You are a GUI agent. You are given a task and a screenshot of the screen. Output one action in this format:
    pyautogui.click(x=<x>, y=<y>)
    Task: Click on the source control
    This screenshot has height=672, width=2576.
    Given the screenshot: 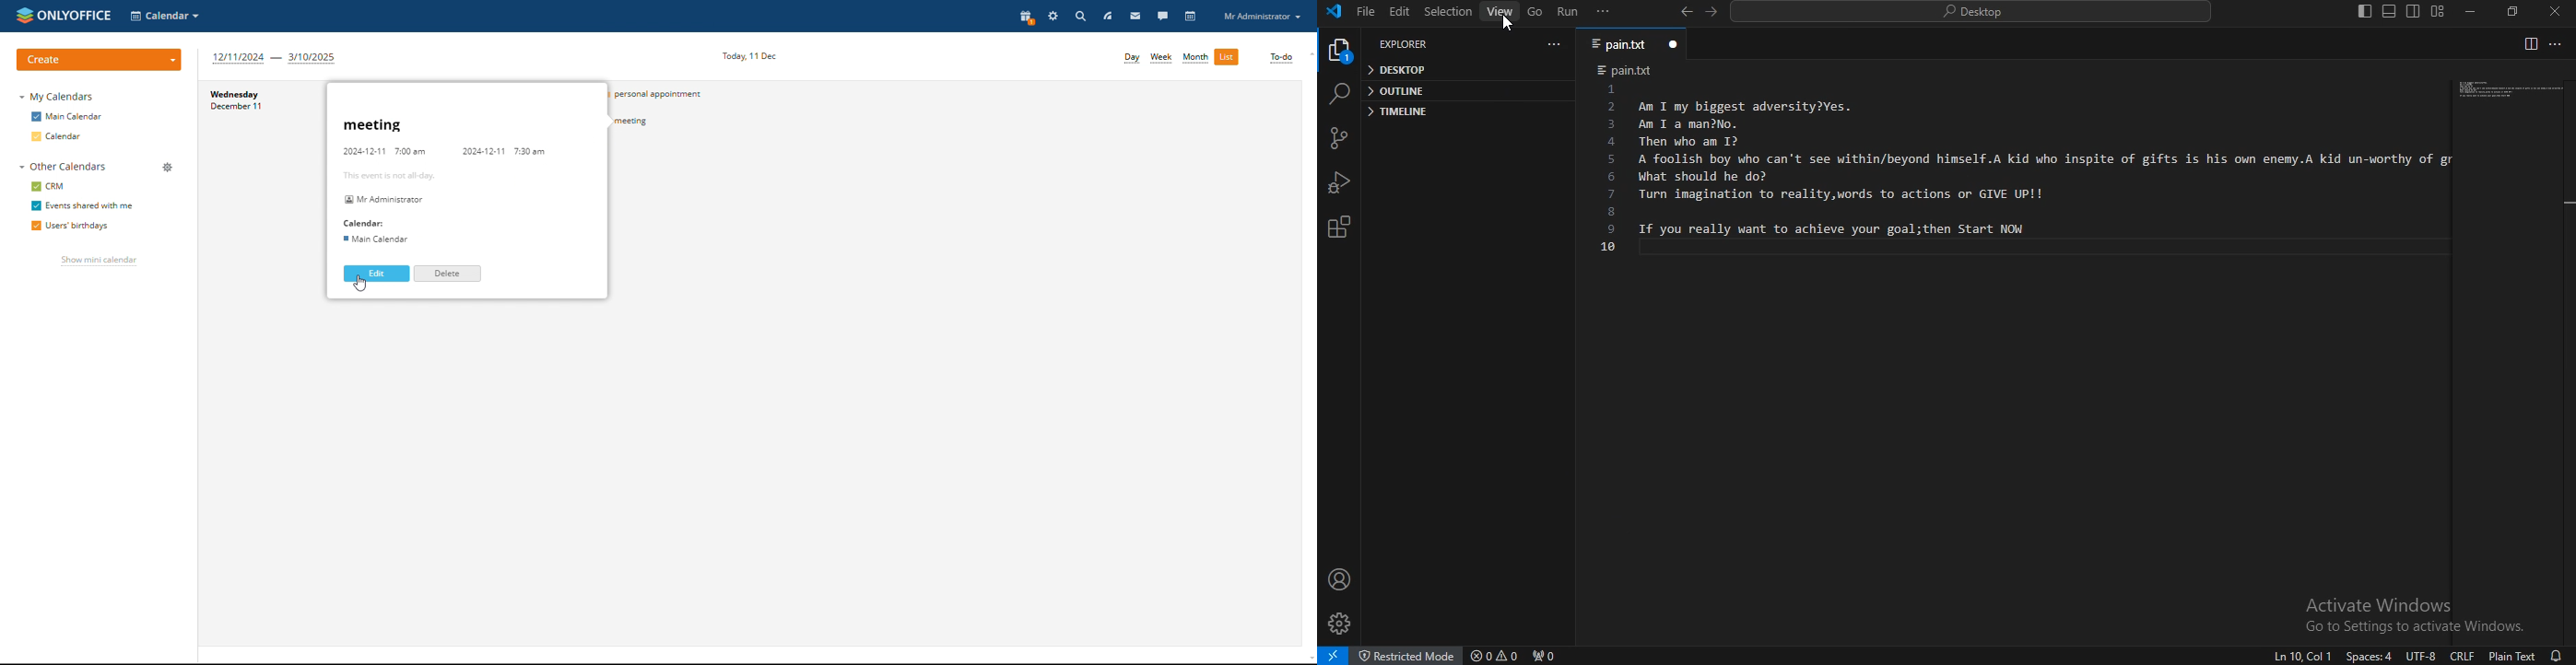 What is the action you would take?
    pyautogui.click(x=1337, y=137)
    